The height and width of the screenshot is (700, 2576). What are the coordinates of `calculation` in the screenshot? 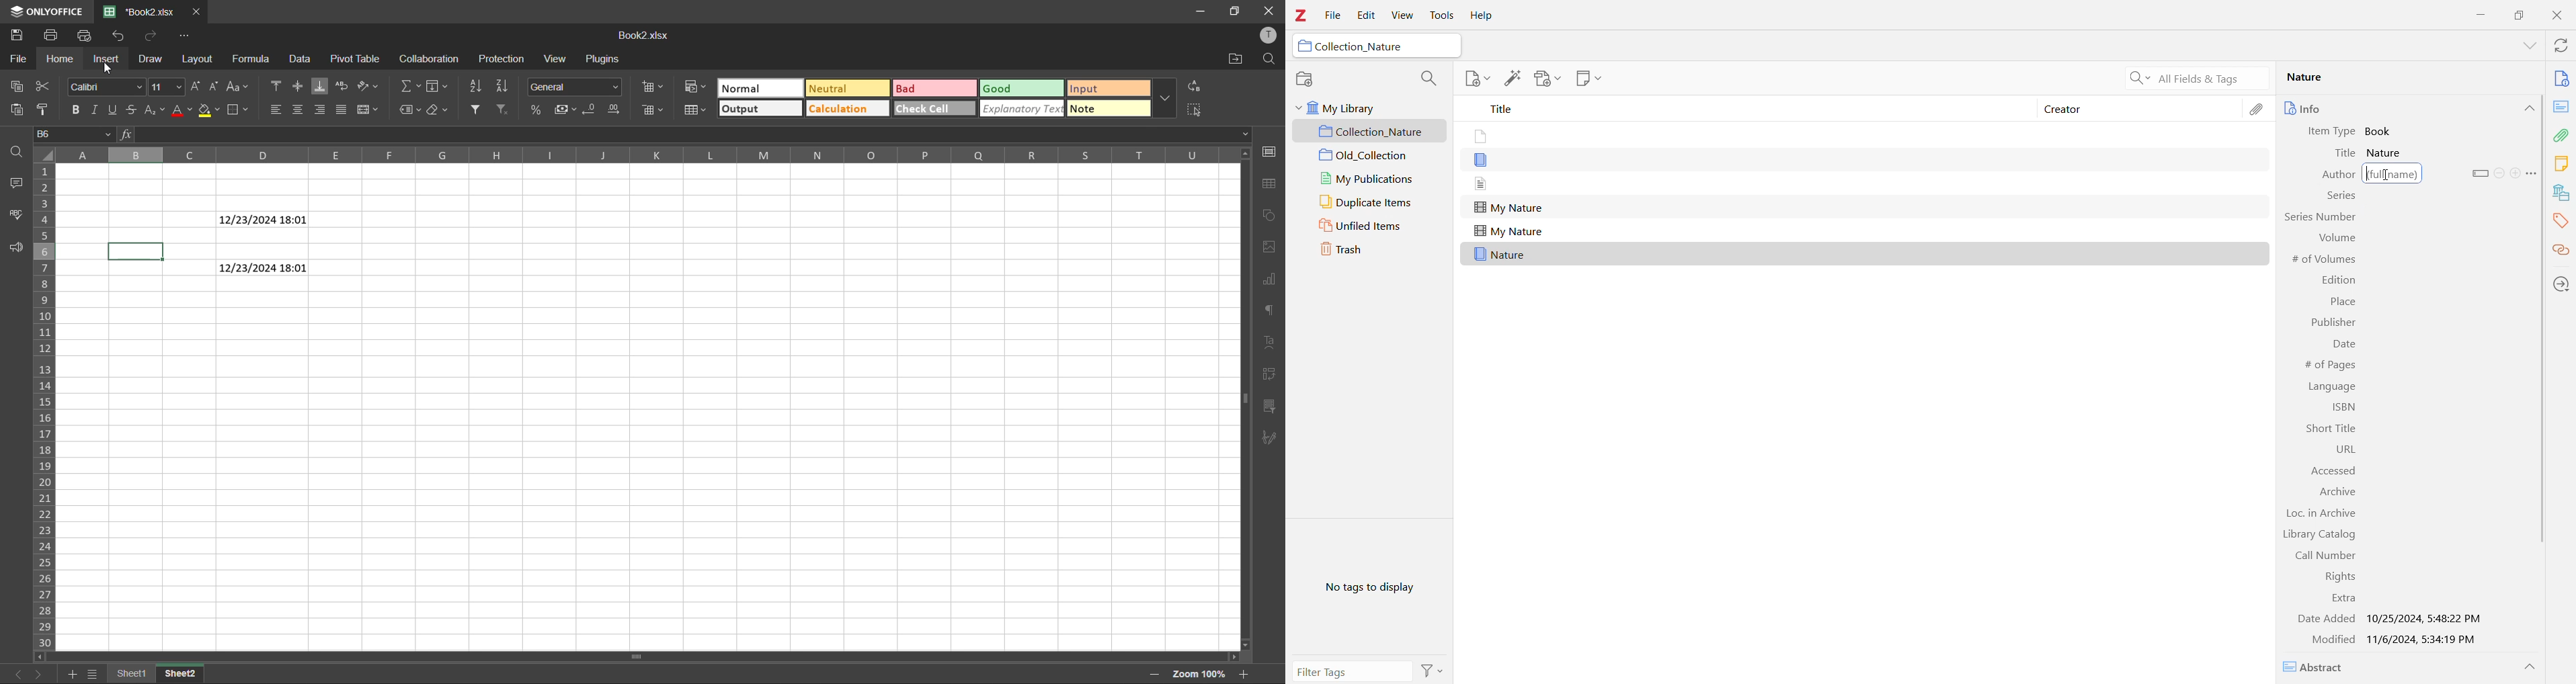 It's located at (849, 108).